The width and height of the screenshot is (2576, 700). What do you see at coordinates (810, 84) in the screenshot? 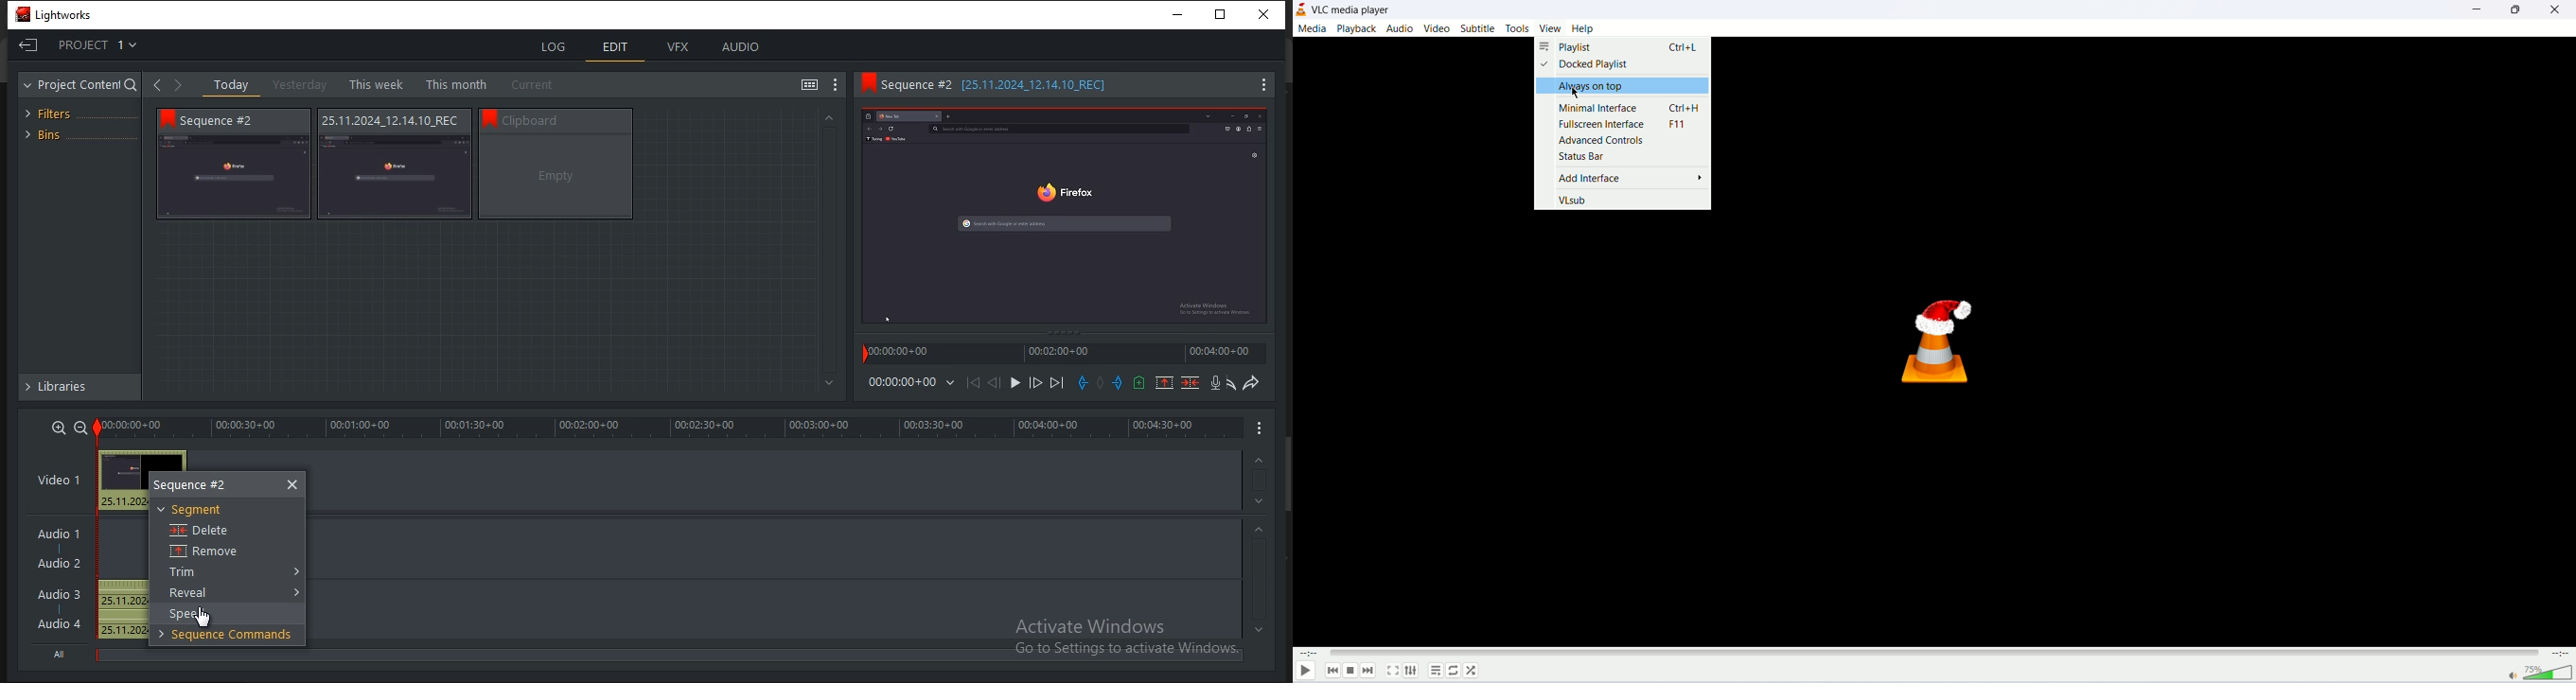
I see `toggle between list and tile view` at bounding box center [810, 84].